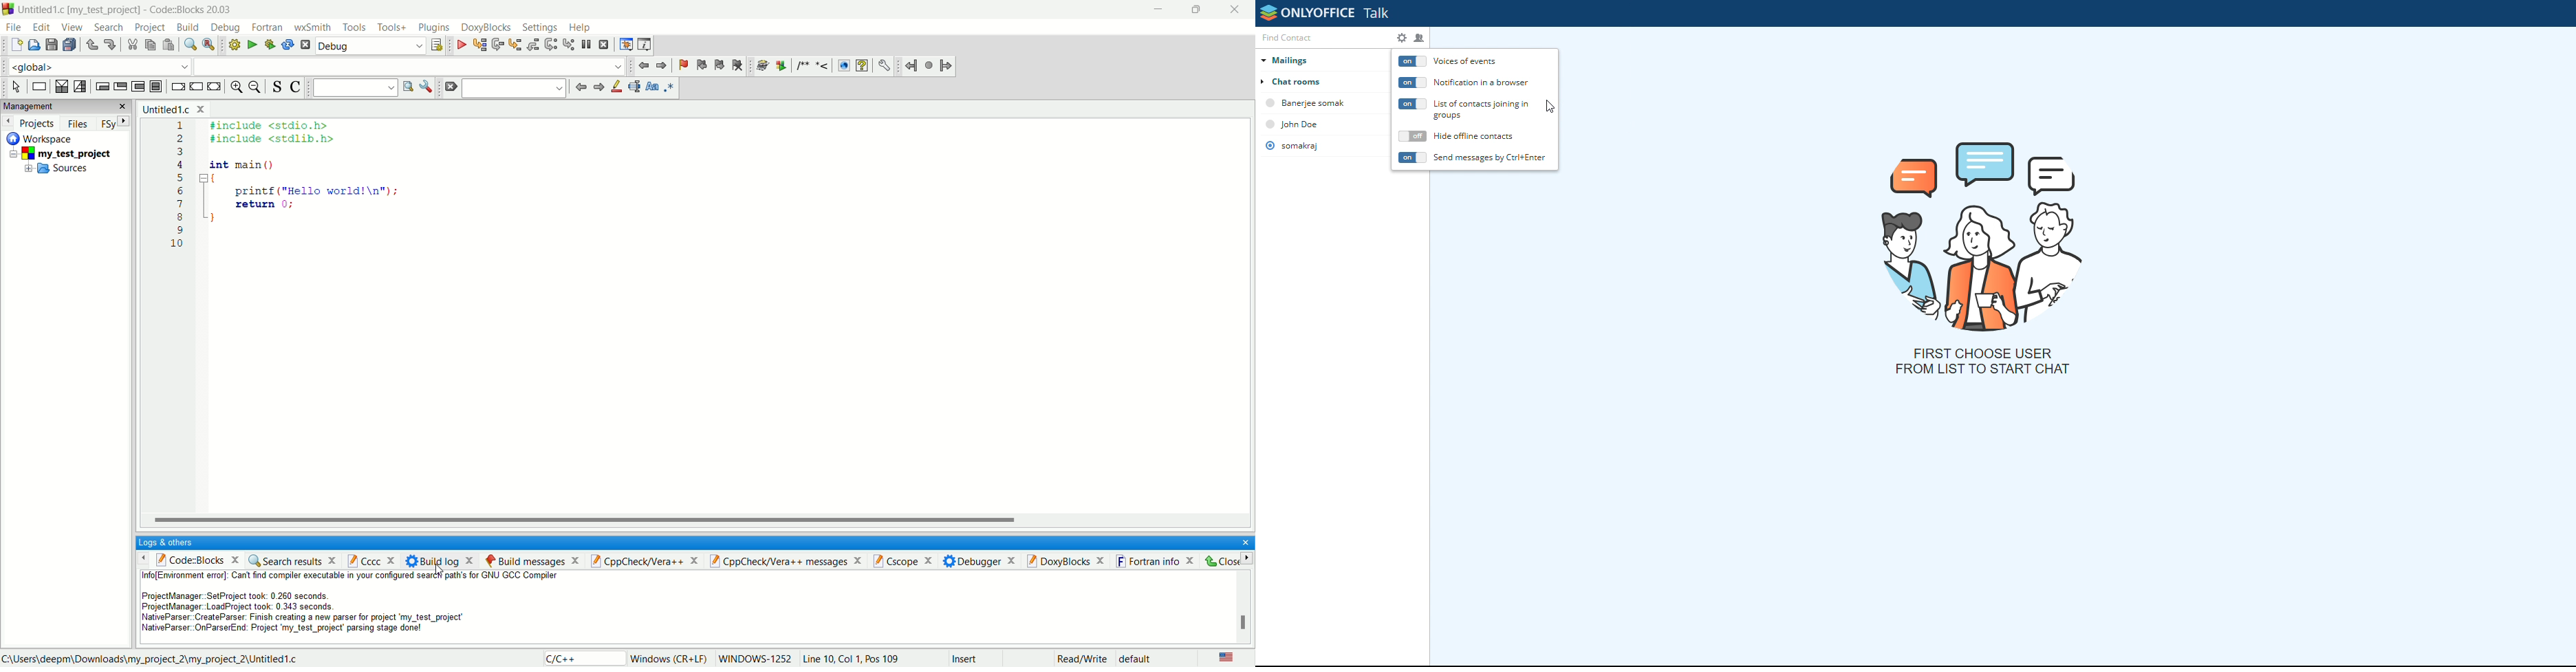 The image size is (2576, 672). What do you see at coordinates (354, 606) in the screenshot?
I see `text` at bounding box center [354, 606].